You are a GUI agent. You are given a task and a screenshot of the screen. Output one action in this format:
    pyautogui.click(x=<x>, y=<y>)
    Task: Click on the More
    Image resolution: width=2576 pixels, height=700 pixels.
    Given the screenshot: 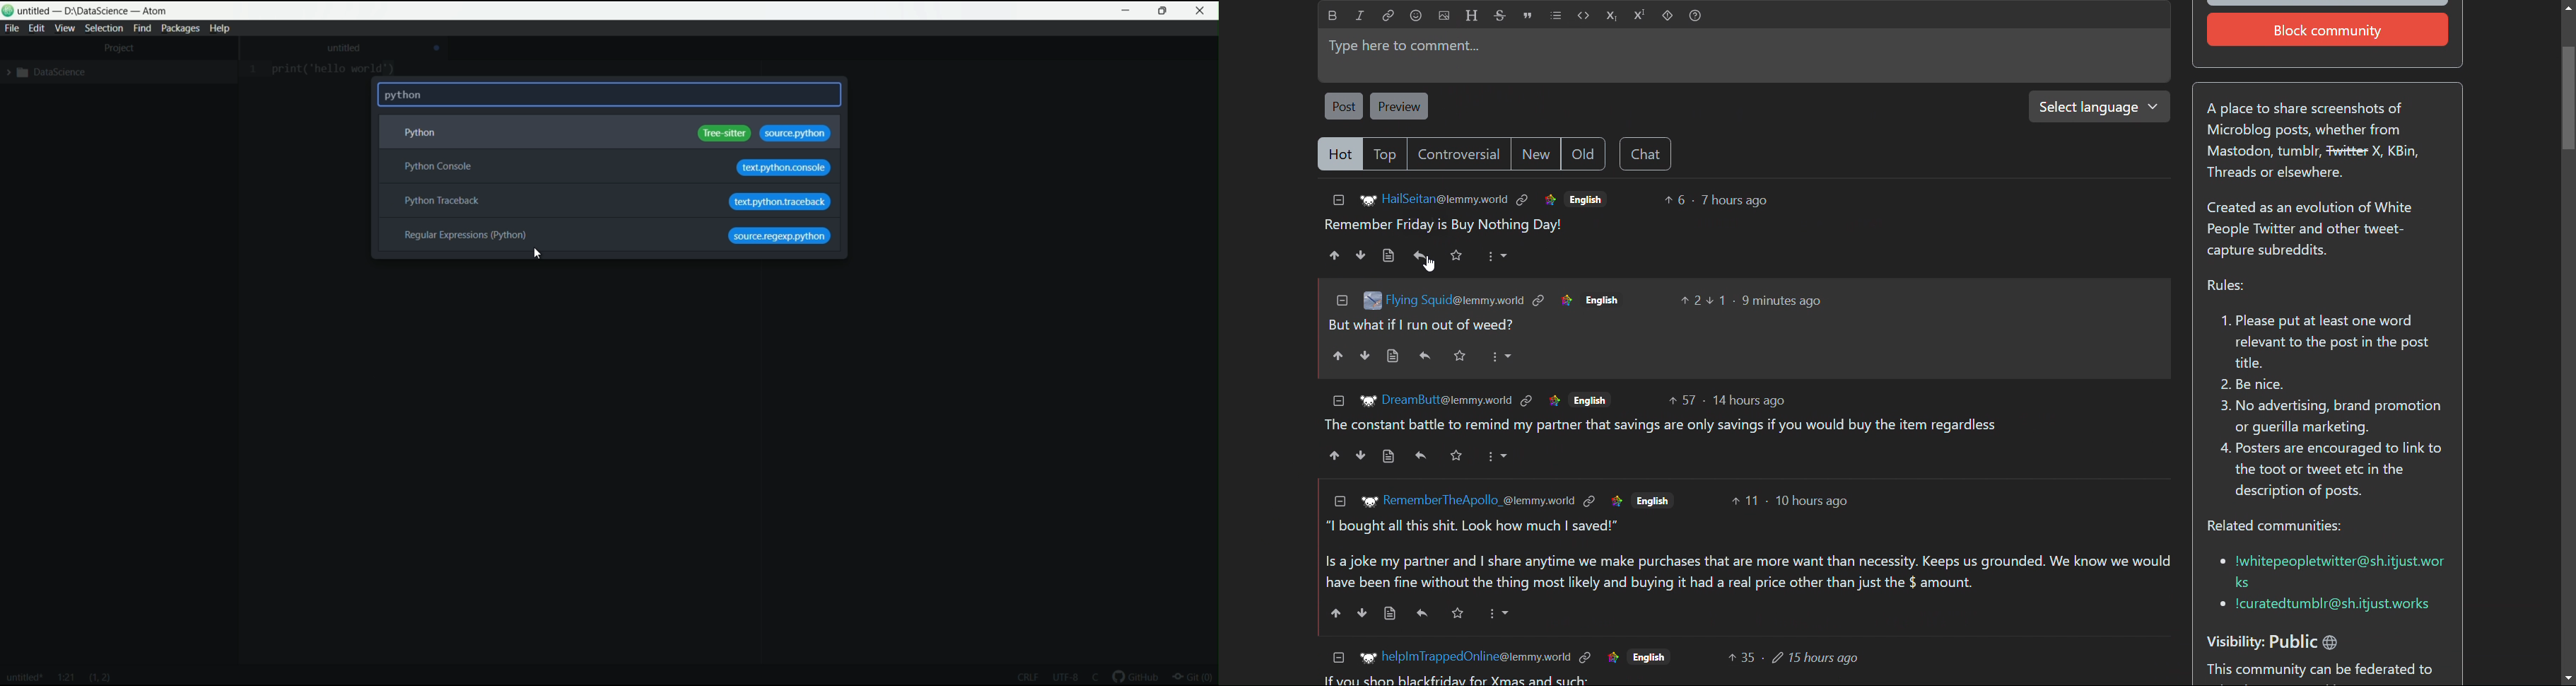 What is the action you would take?
    pyautogui.click(x=1503, y=615)
    